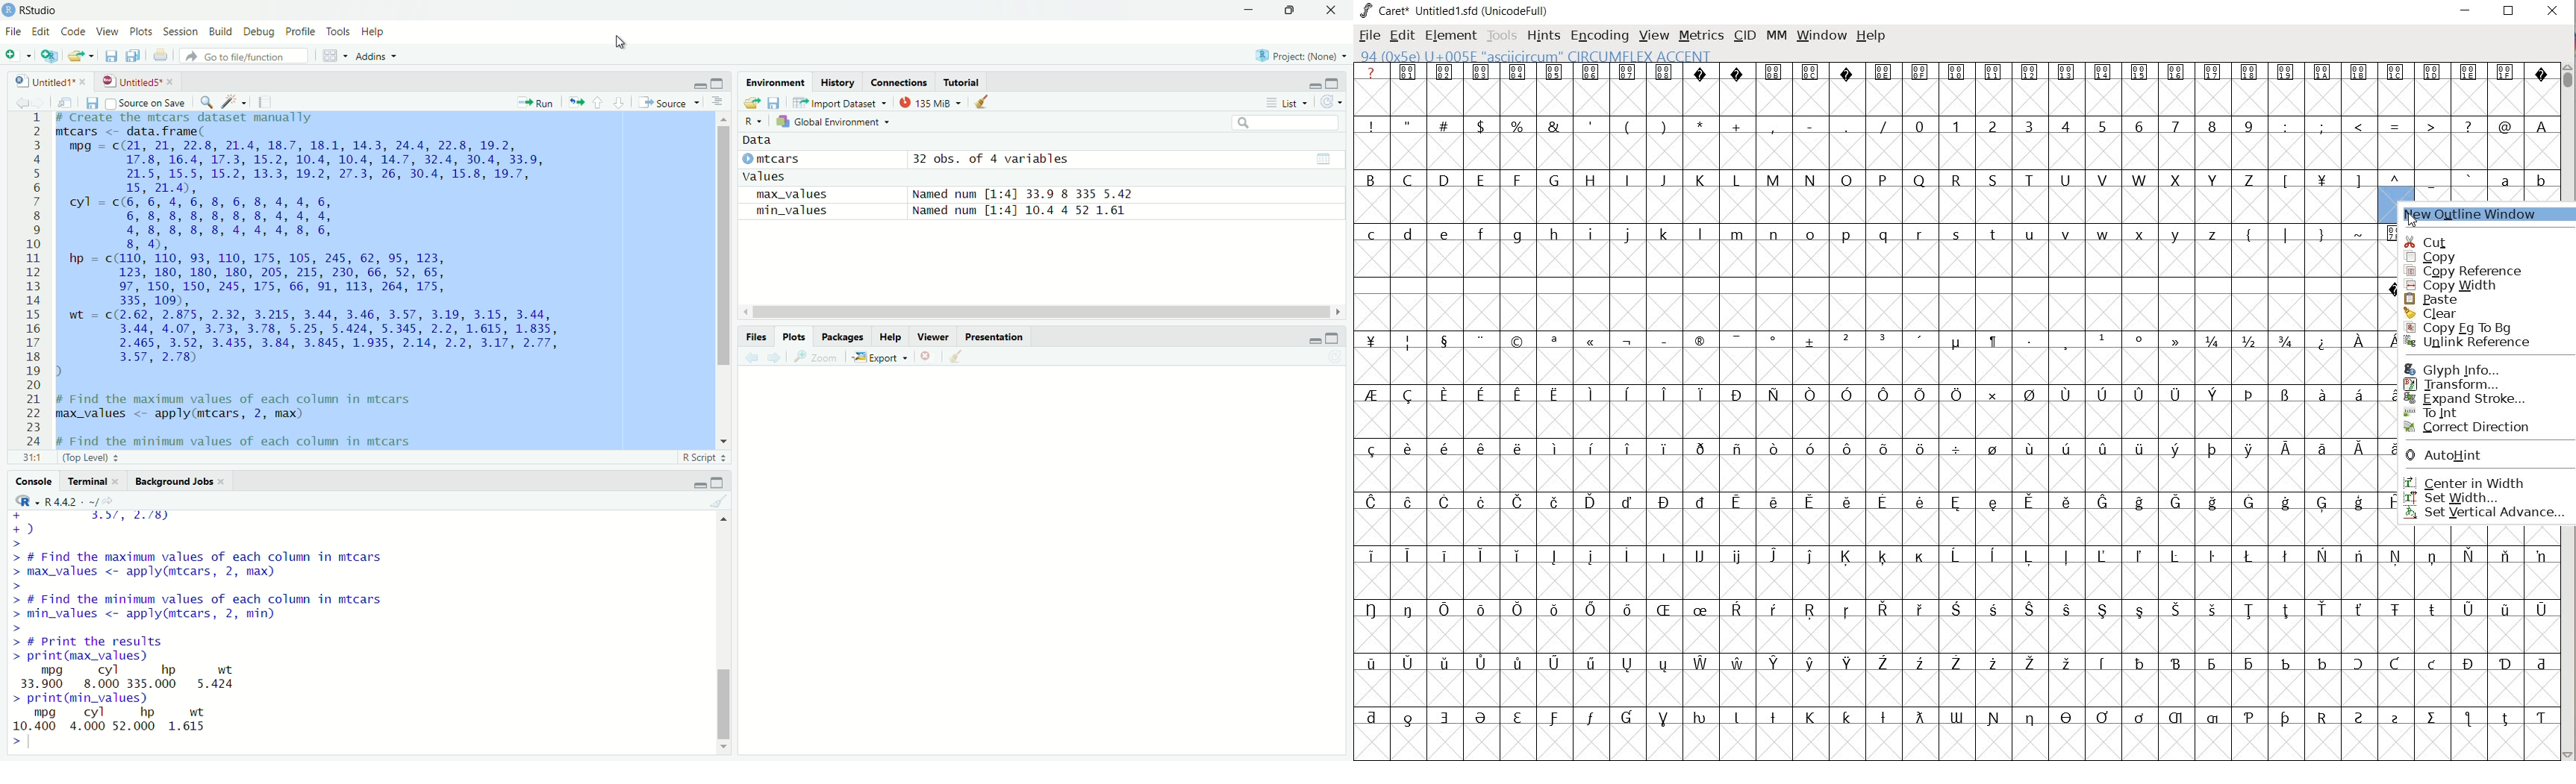 The image size is (2576, 784). Describe the element at coordinates (258, 31) in the screenshot. I see `Debug` at that location.